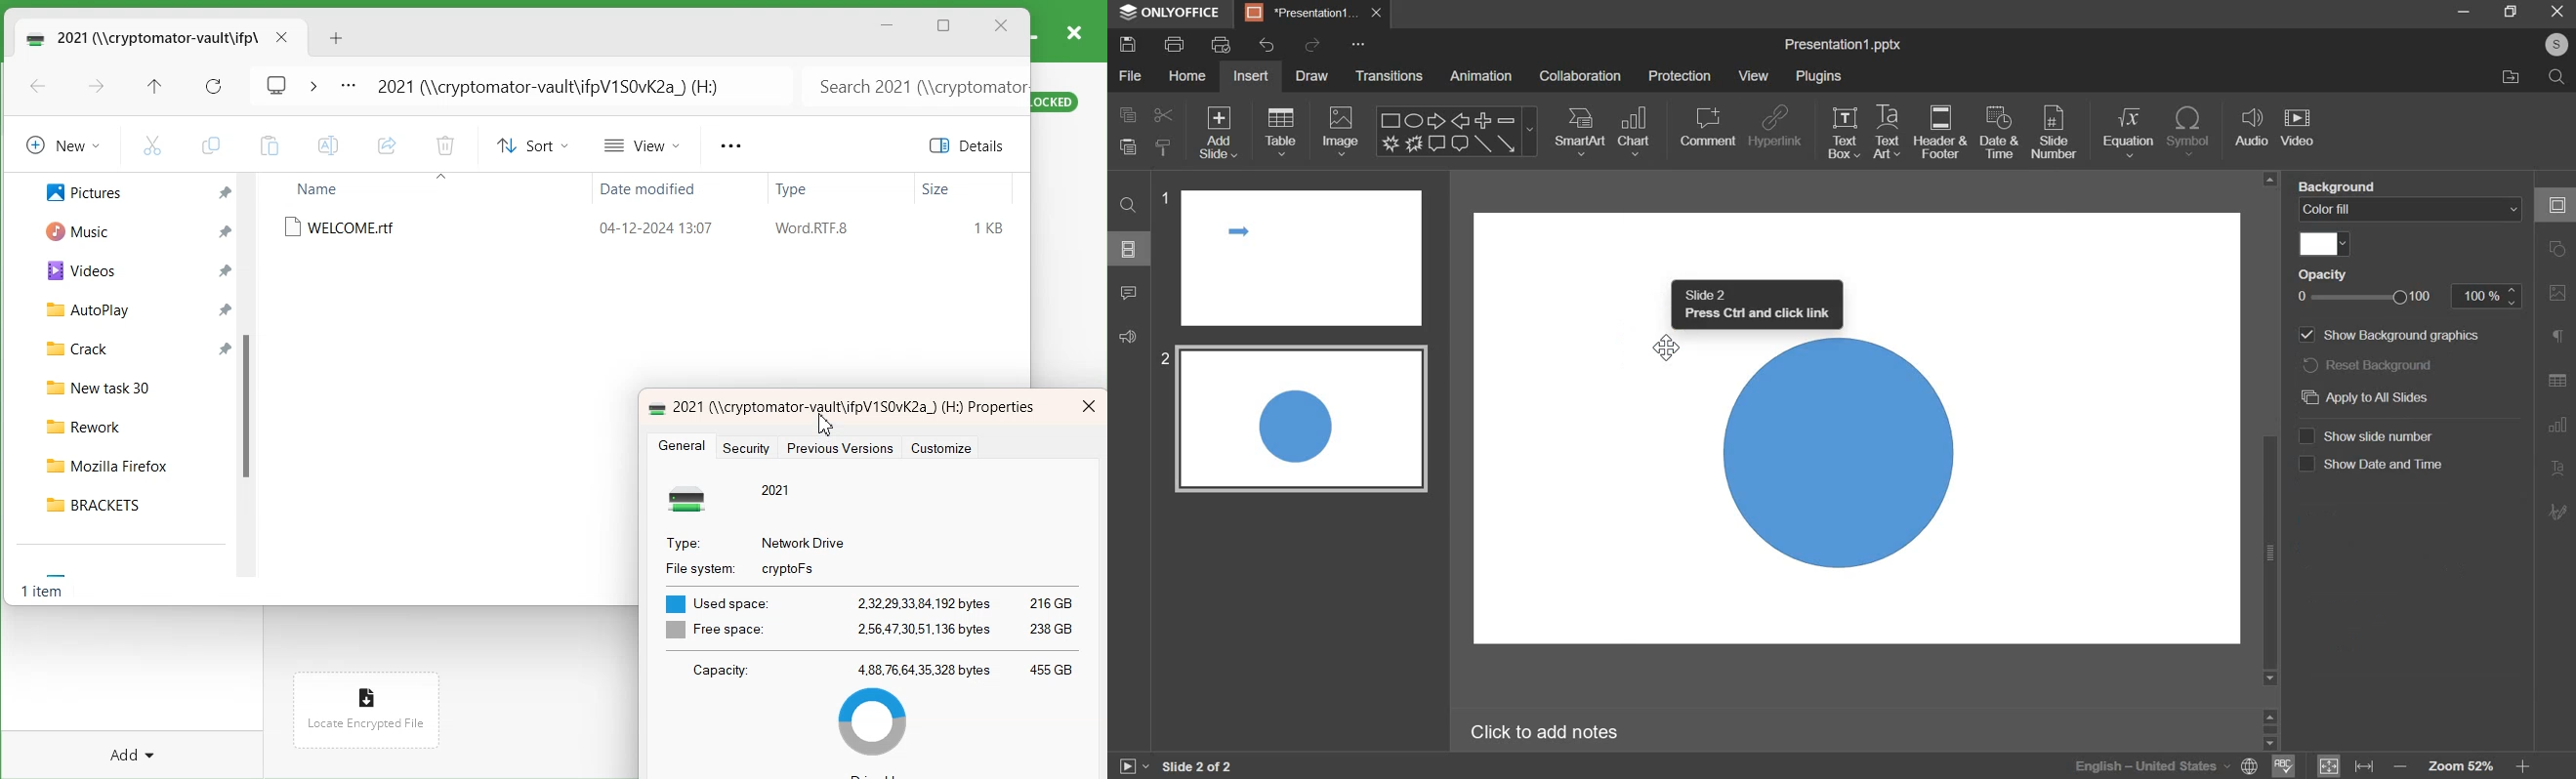 The height and width of the screenshot is (784, 2576). Describe the element at coordinates (1438, 144) in the screenshot. I see `Rectangular callout` at that location.